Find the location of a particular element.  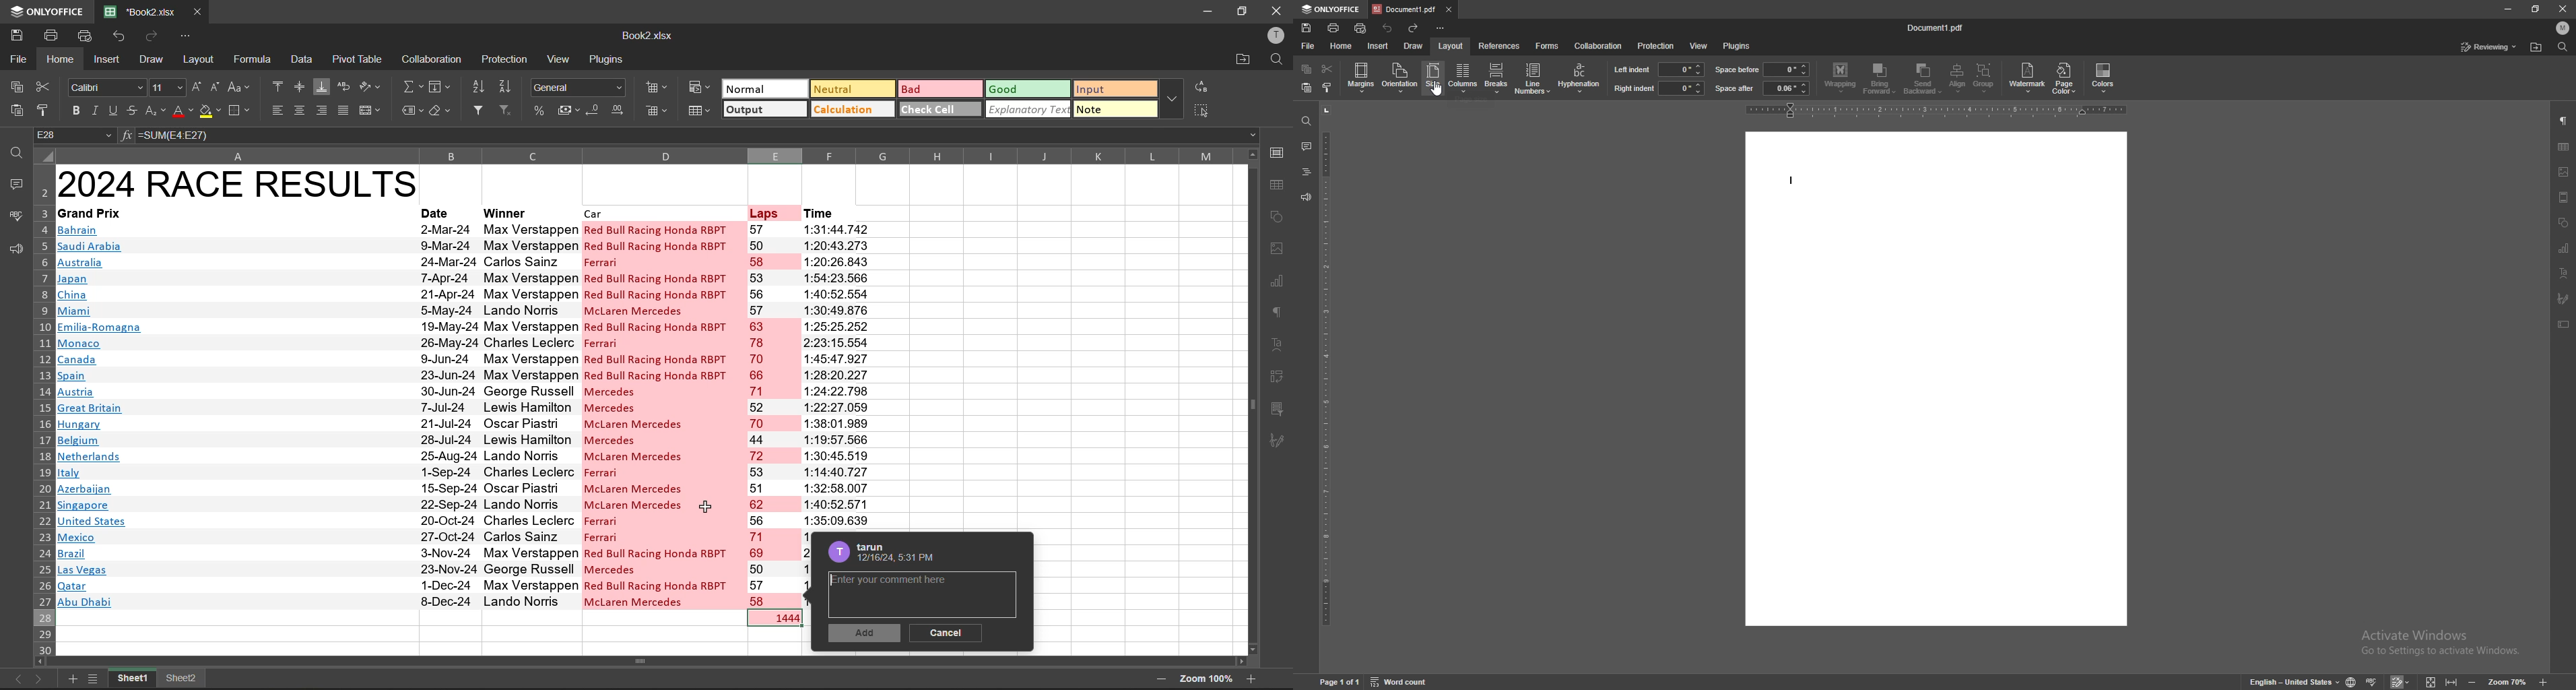

check cell is located at coordinates (941, 110).